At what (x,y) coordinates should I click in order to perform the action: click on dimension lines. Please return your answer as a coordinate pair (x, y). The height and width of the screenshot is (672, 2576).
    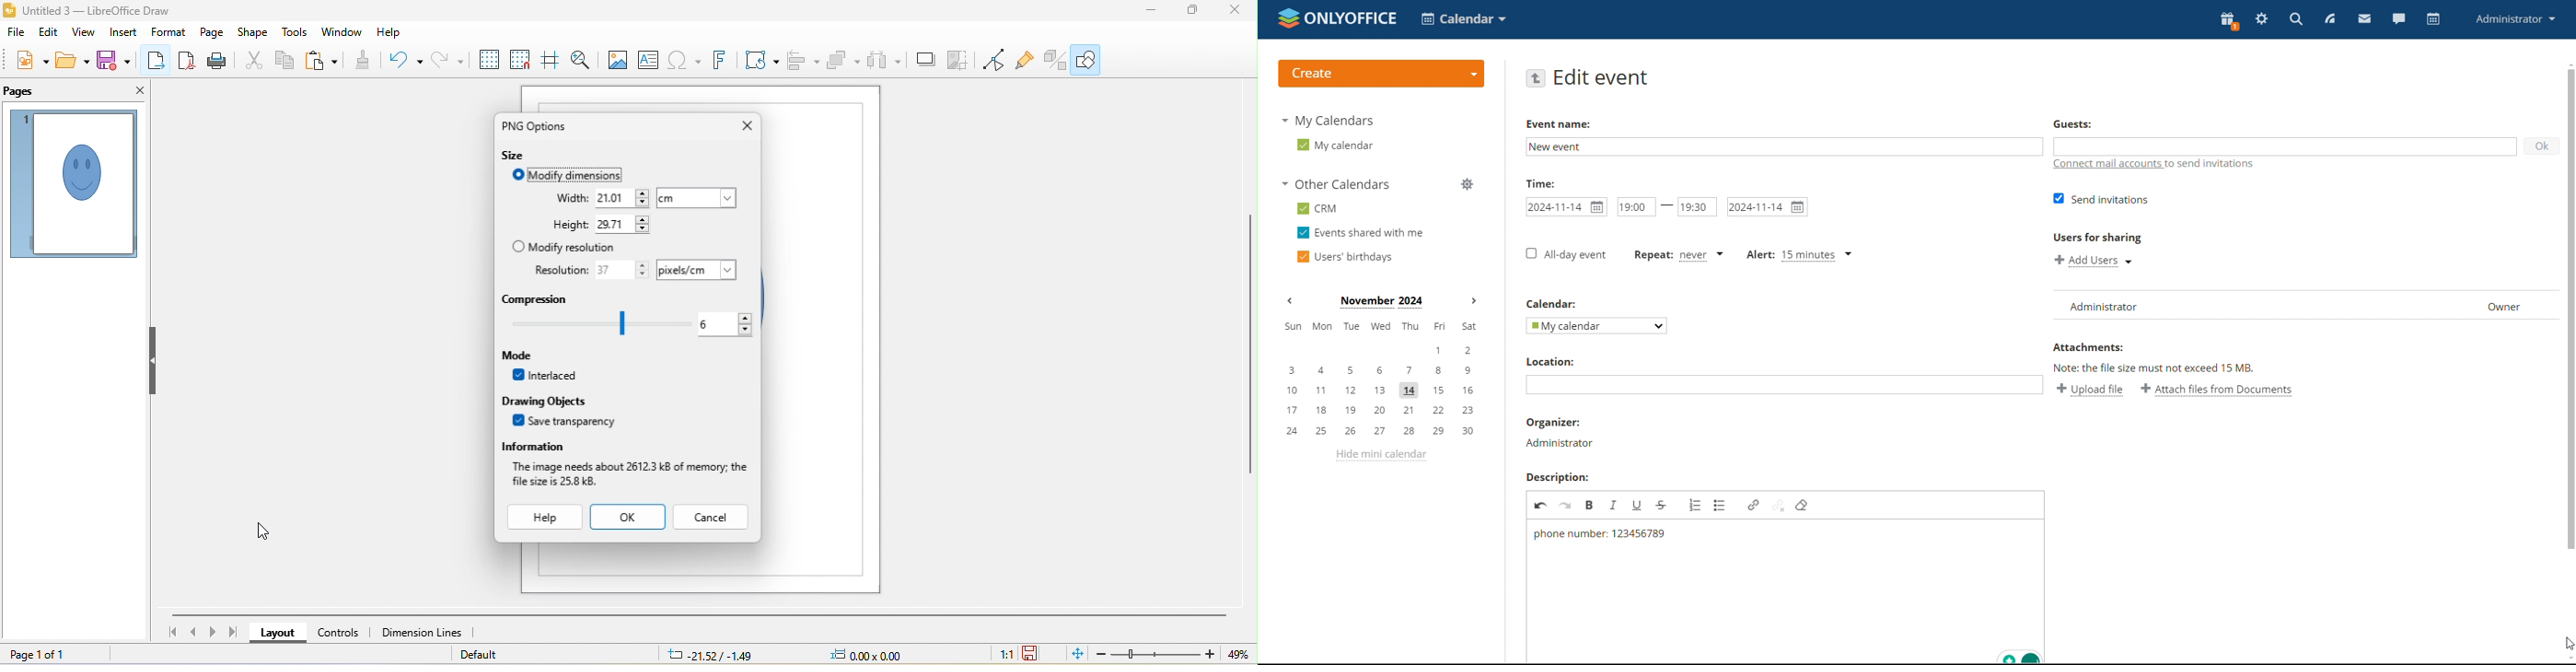
    Looking at the image, I should click on (422, 631).